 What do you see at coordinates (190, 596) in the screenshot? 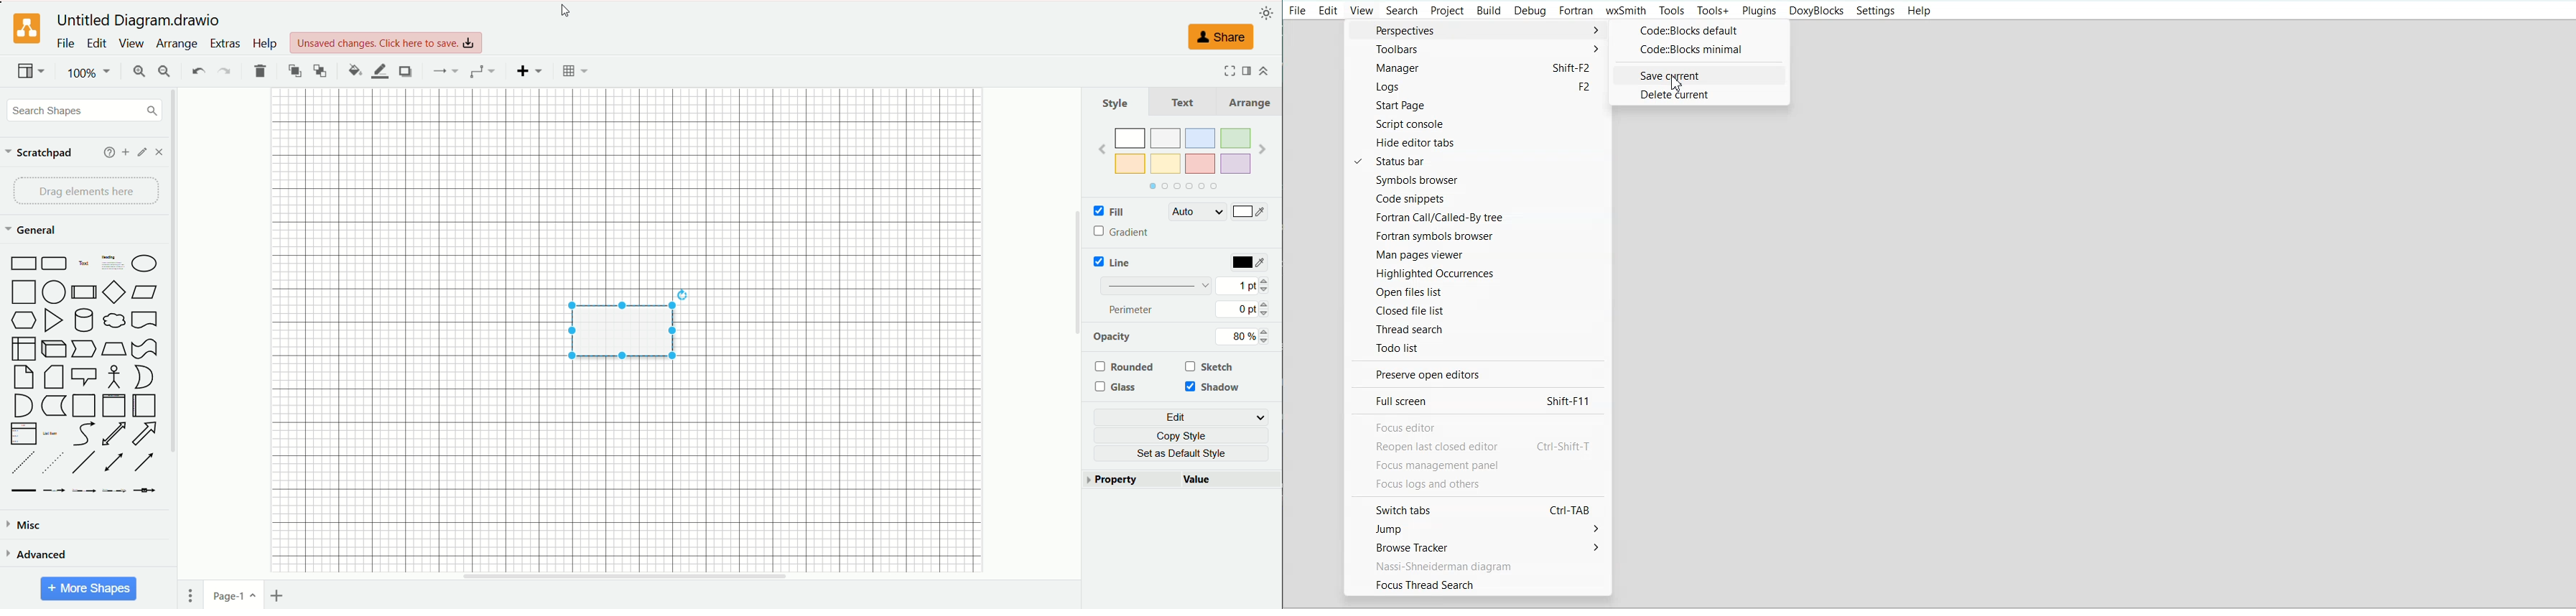
I see `pages` at bounding box center [190, 596].